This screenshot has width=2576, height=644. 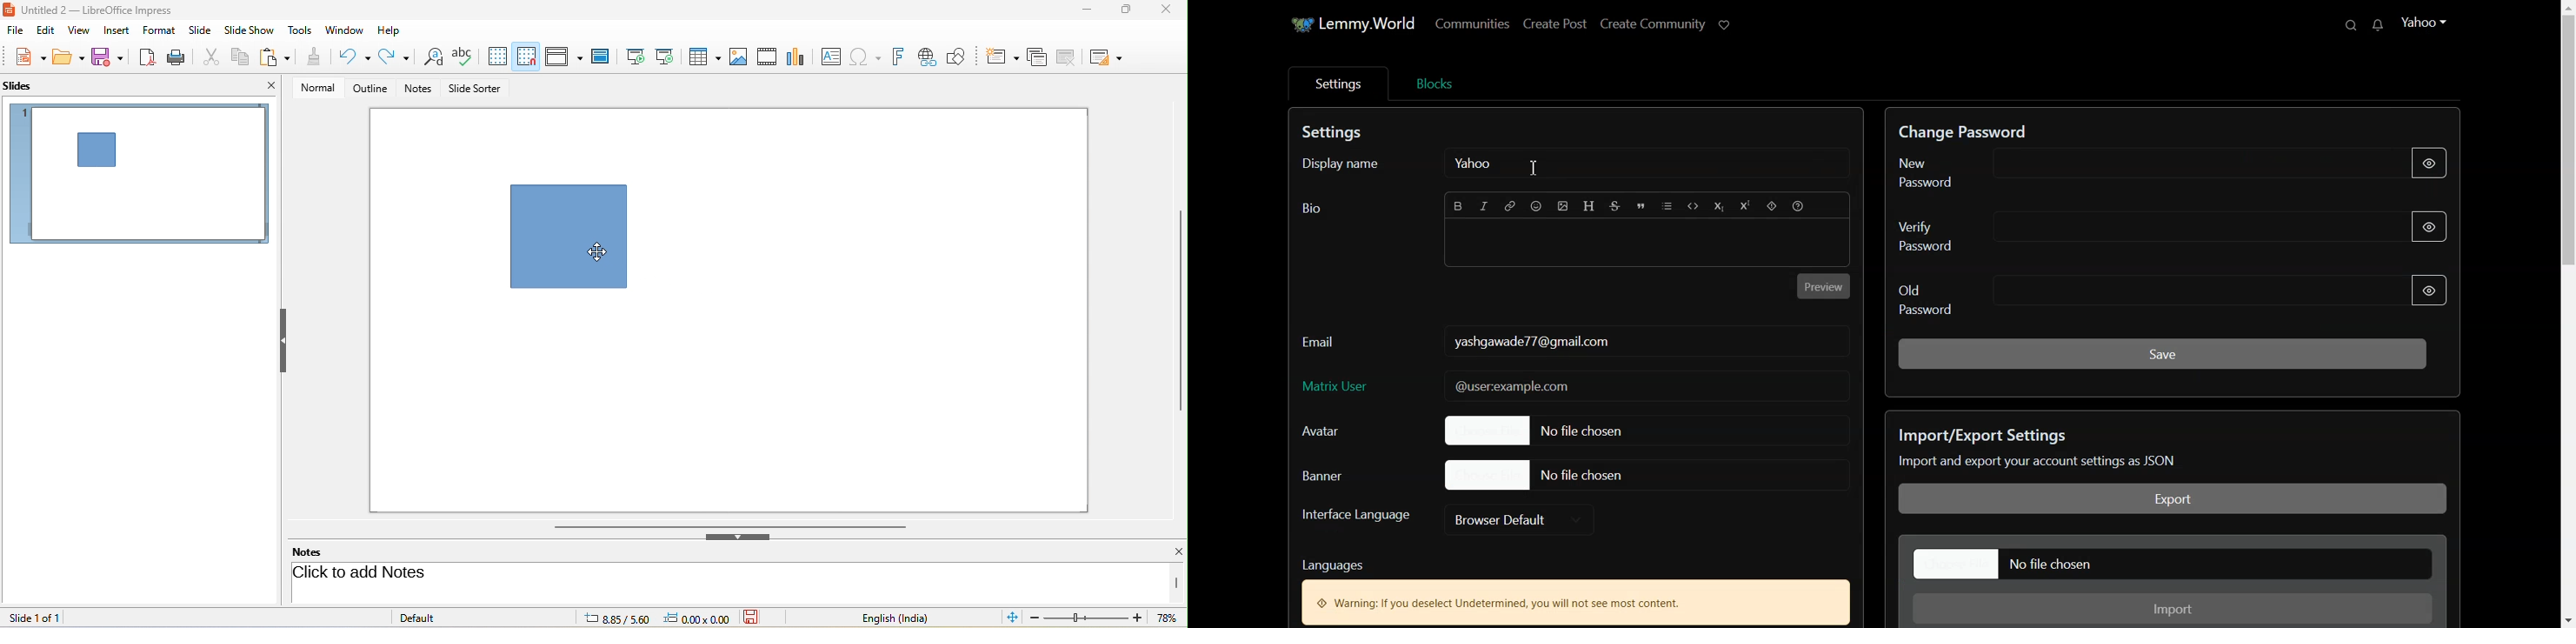 I want to click on zoom, so click(x=1107, y=619).